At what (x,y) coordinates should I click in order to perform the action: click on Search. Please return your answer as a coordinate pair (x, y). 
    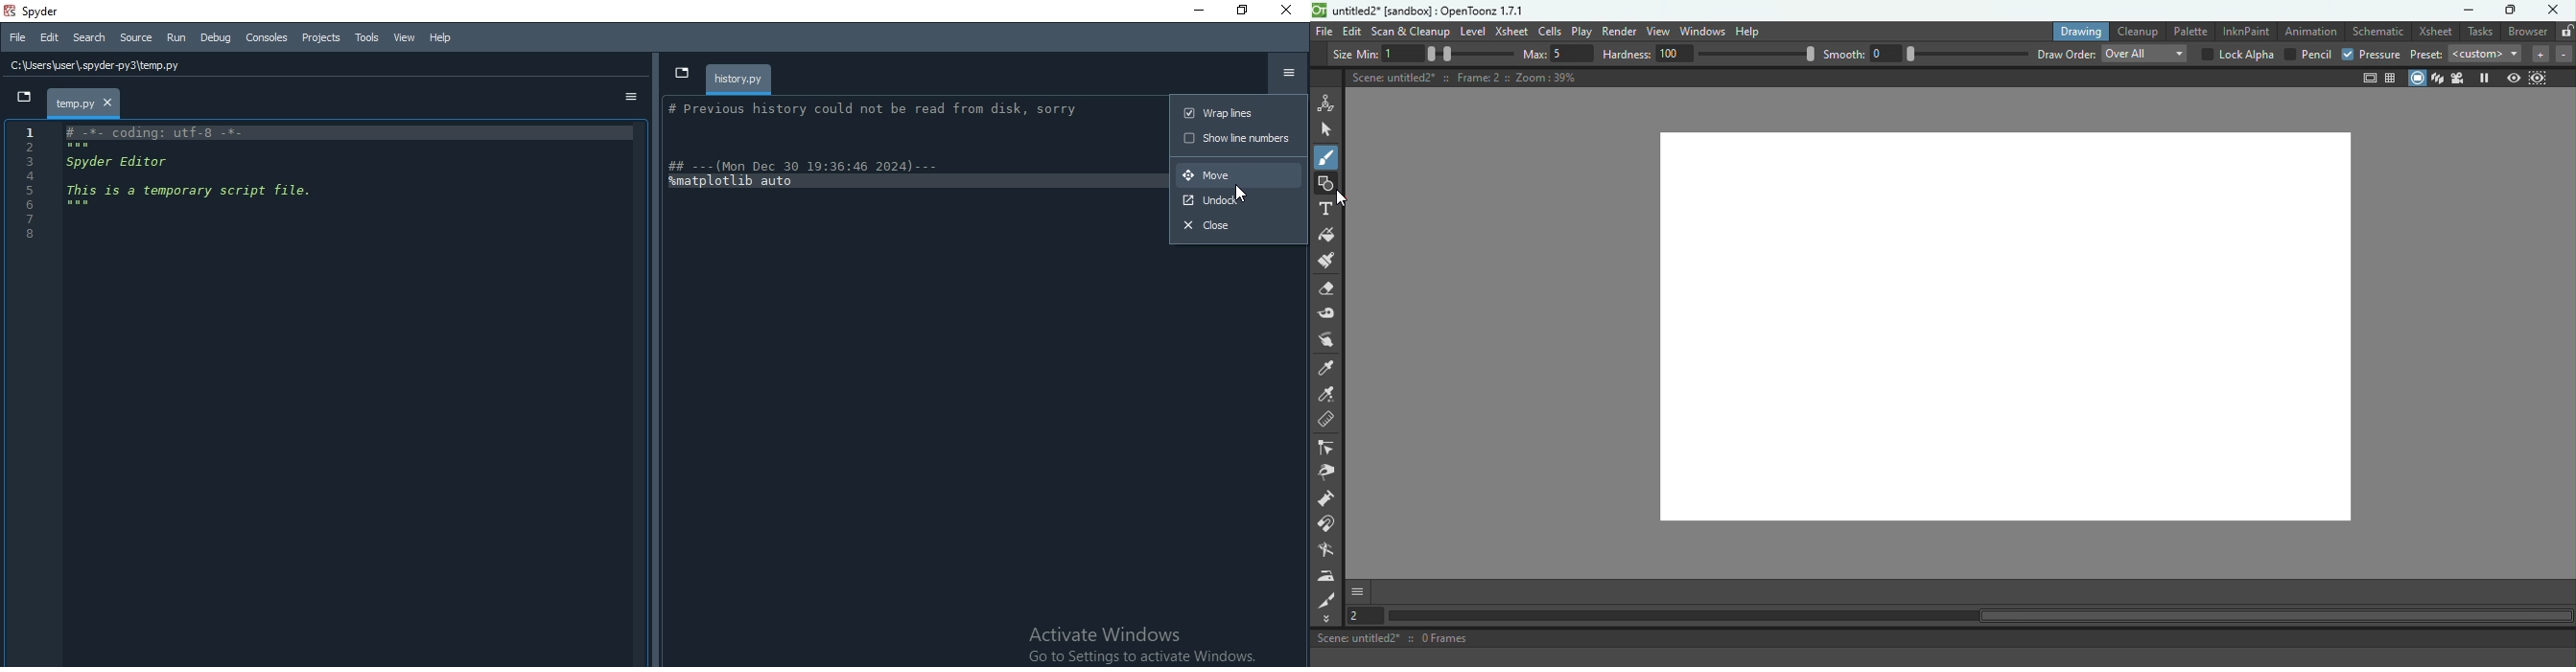
    Looking at the image, I should click on (91, 37).